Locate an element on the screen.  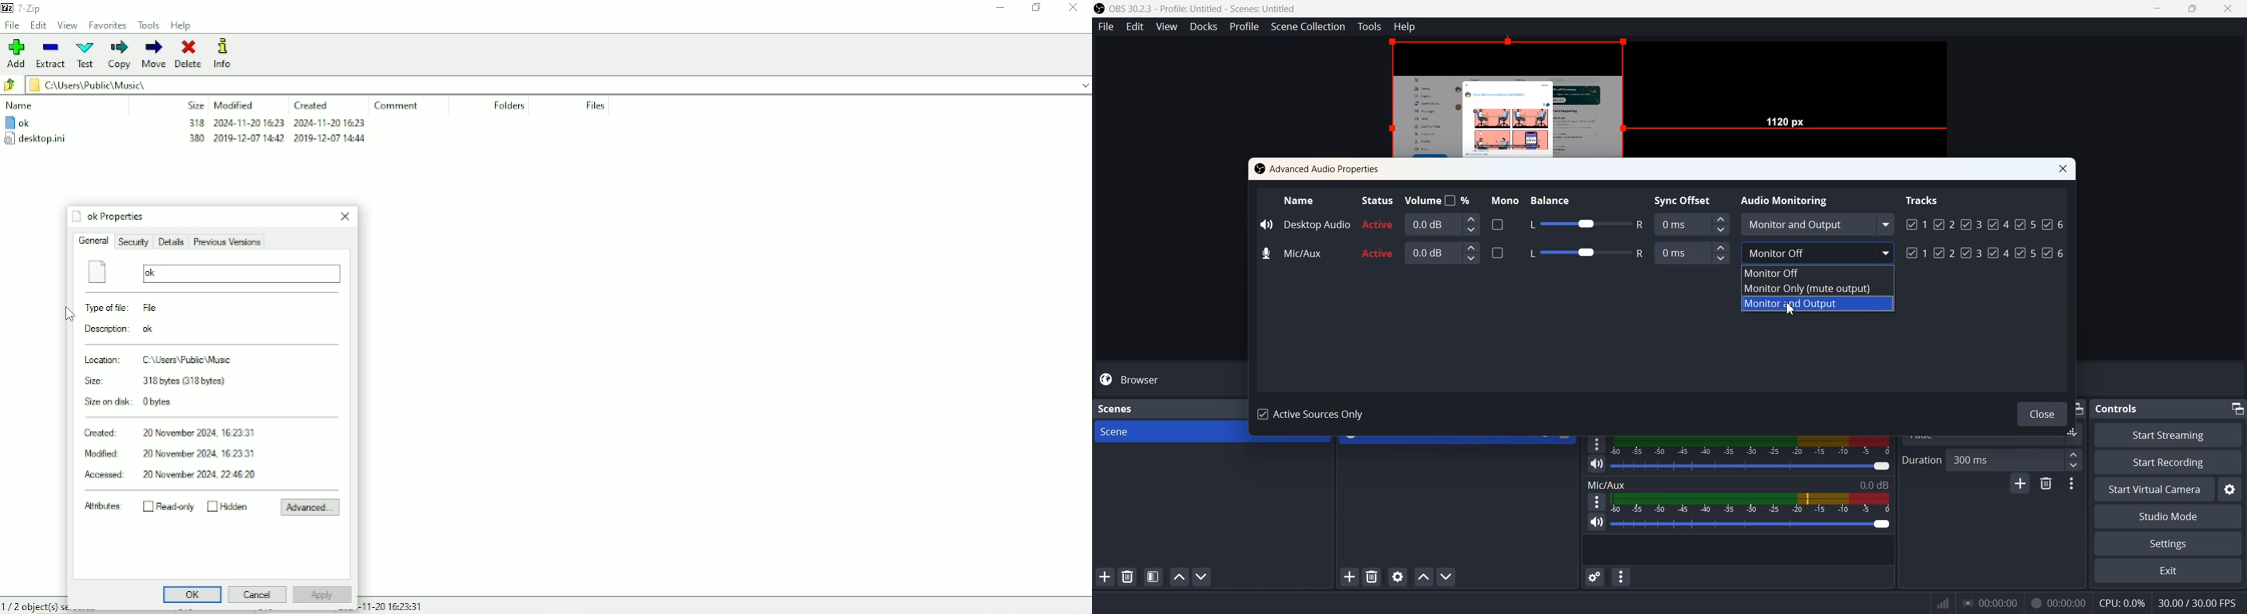
Minimize is located at coordinates (998, 10).